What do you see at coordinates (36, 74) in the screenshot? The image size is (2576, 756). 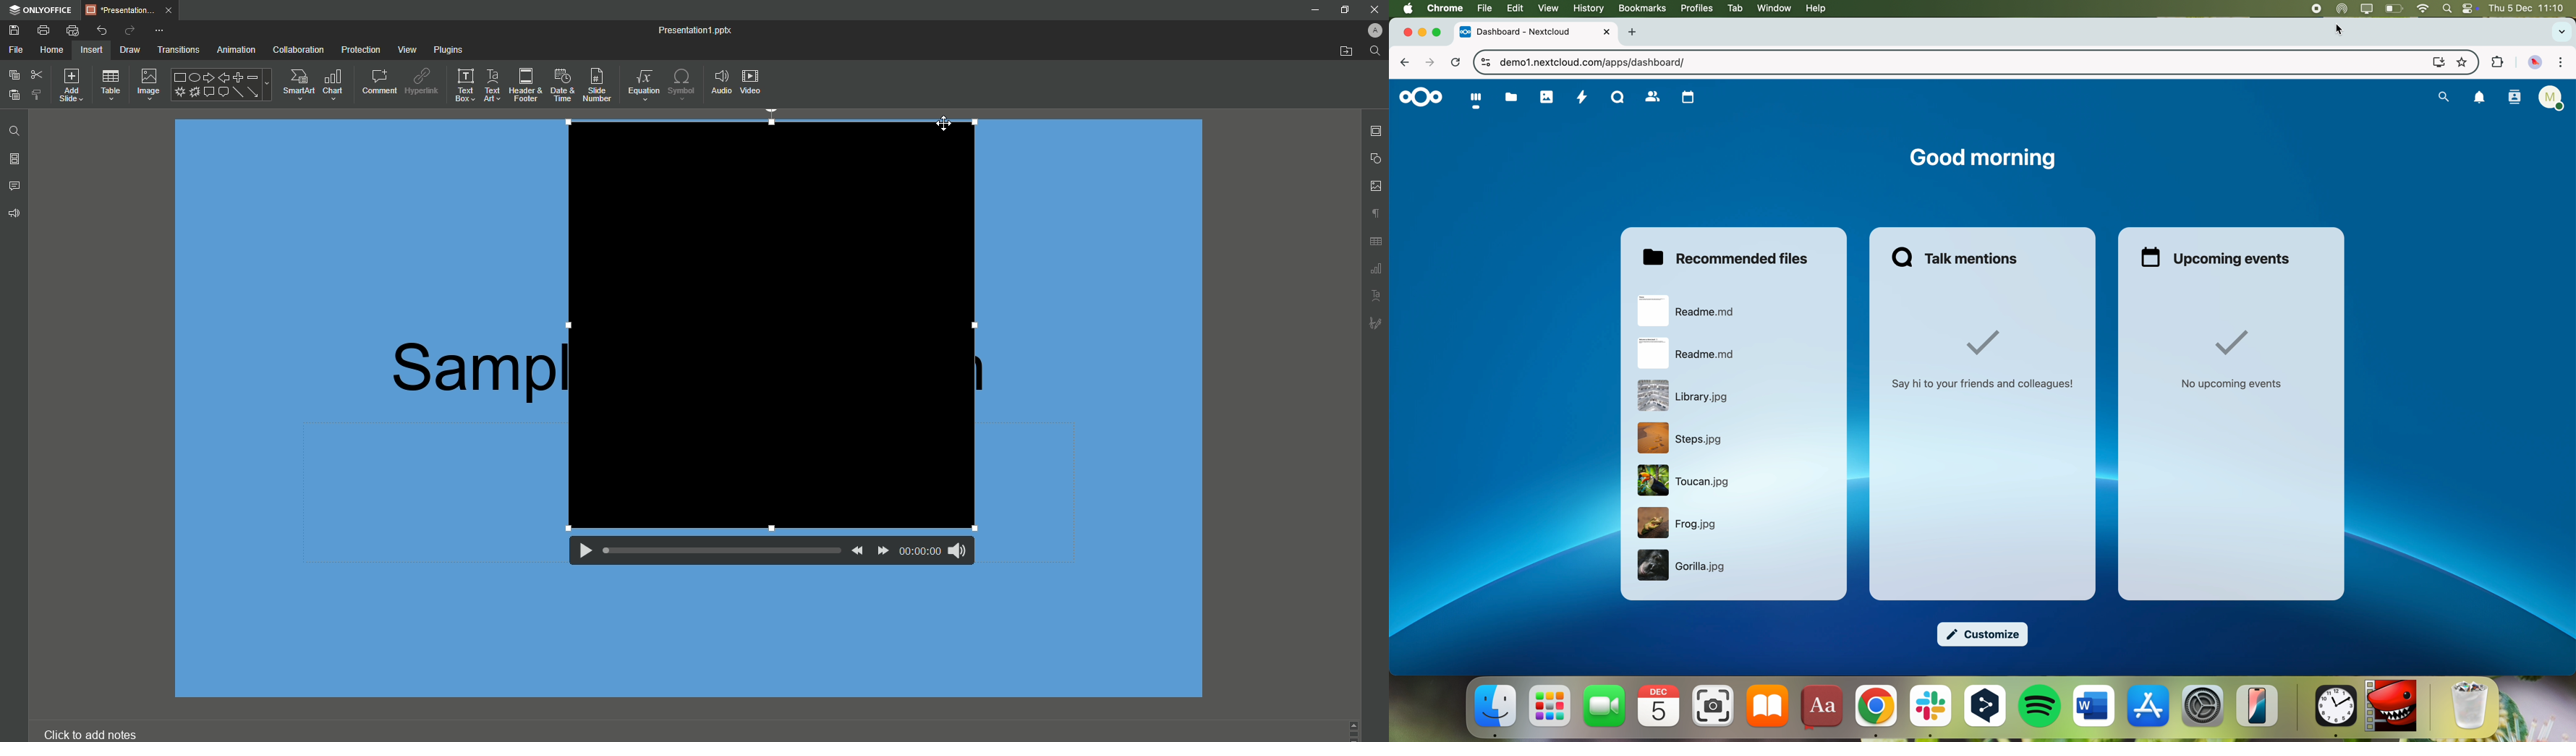 I see `Cut` at bounding box center [36, 74].